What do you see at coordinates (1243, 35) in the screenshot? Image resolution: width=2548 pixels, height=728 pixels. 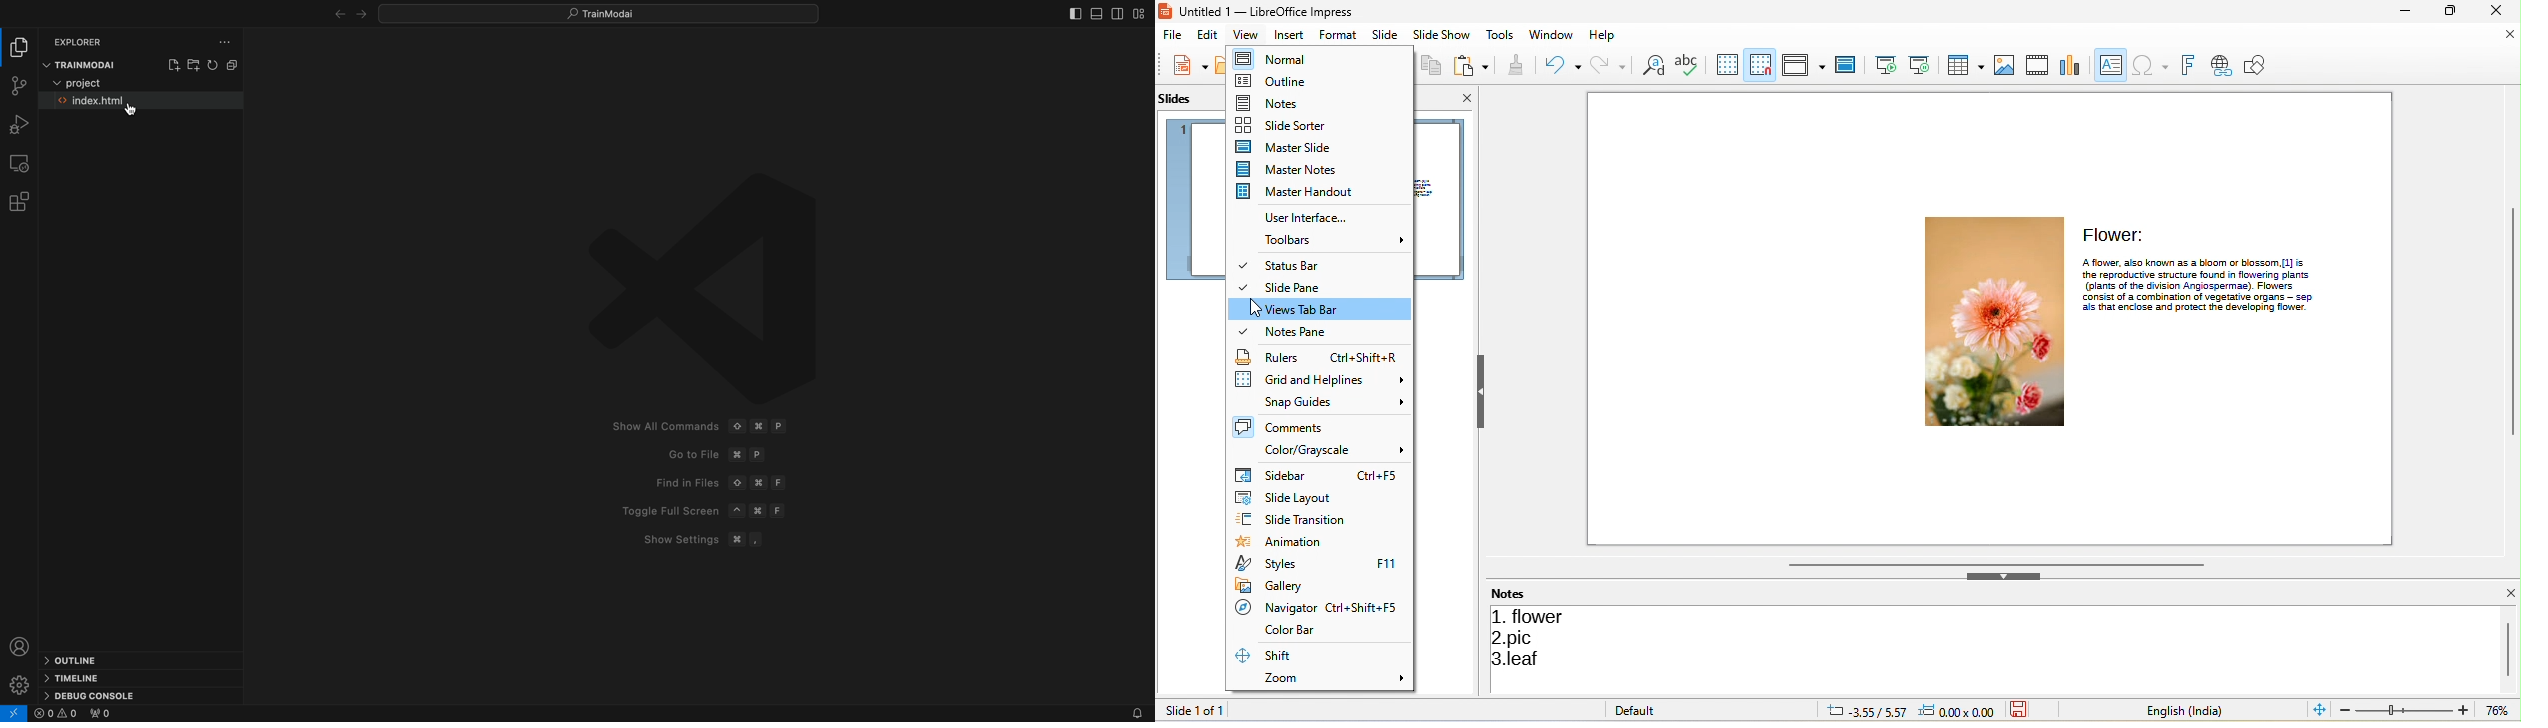 I see `view` at bounding box center [1243, 35].